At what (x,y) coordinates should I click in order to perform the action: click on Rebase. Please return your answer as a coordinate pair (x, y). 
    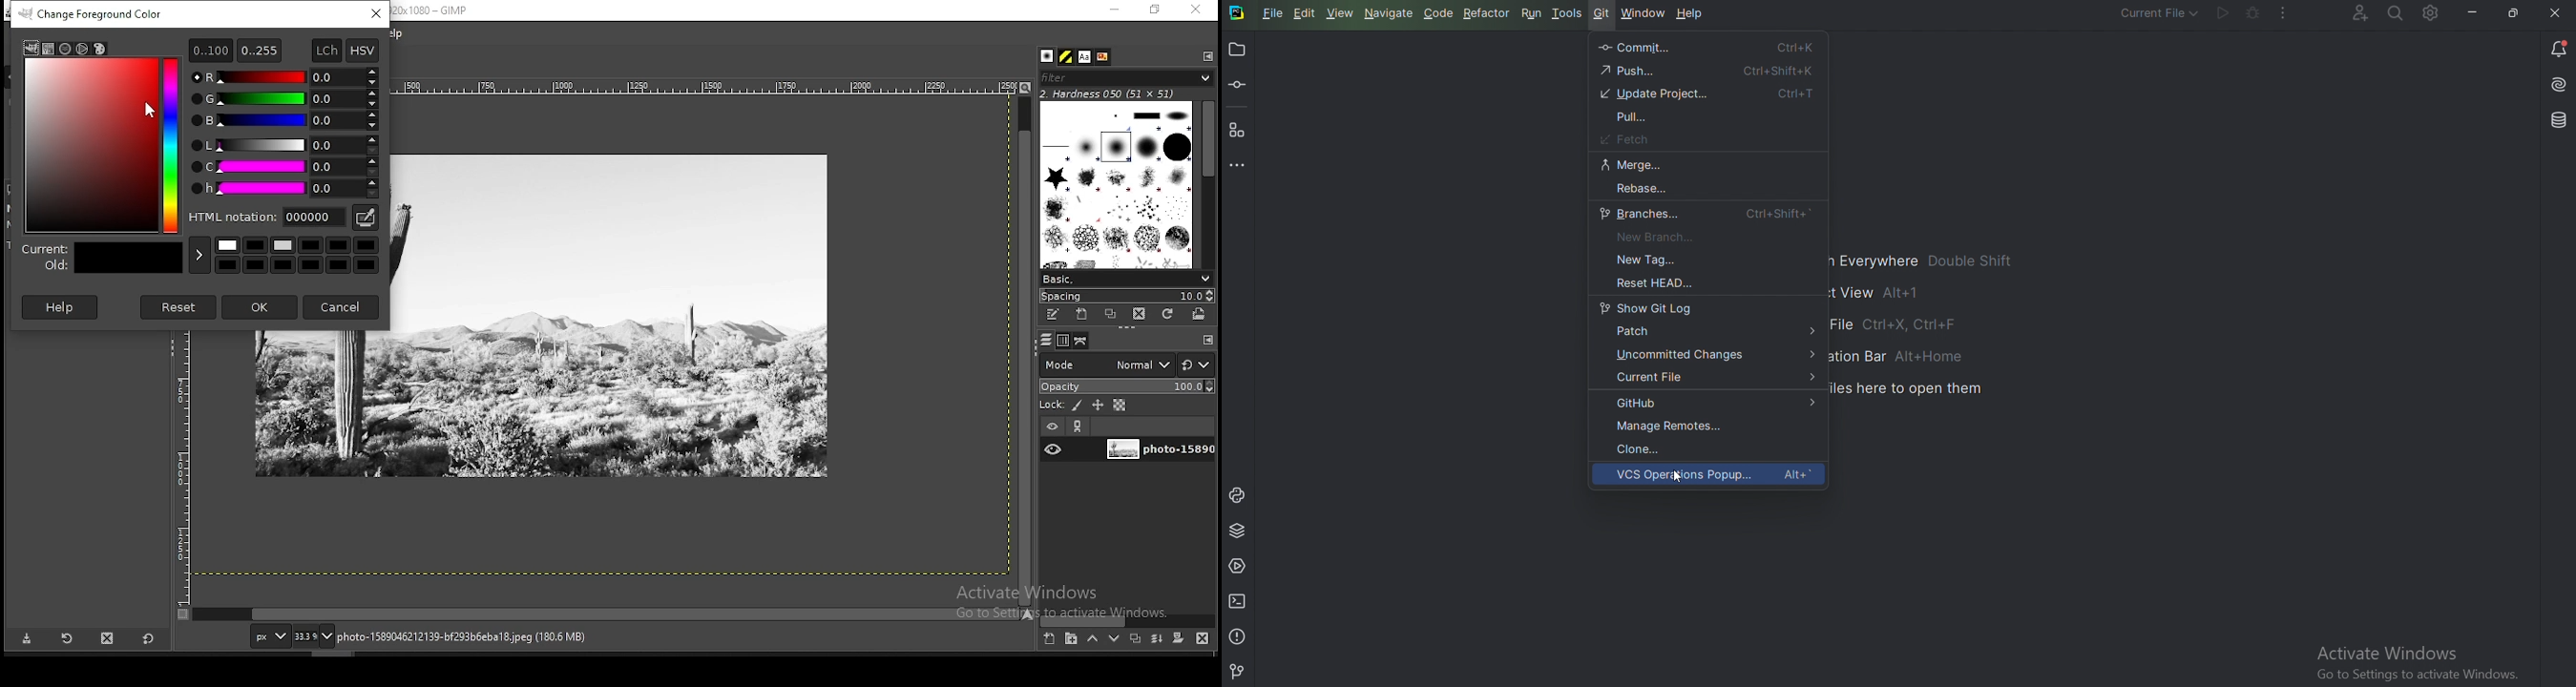
    Looking at the image, I should click on (1640, 189).